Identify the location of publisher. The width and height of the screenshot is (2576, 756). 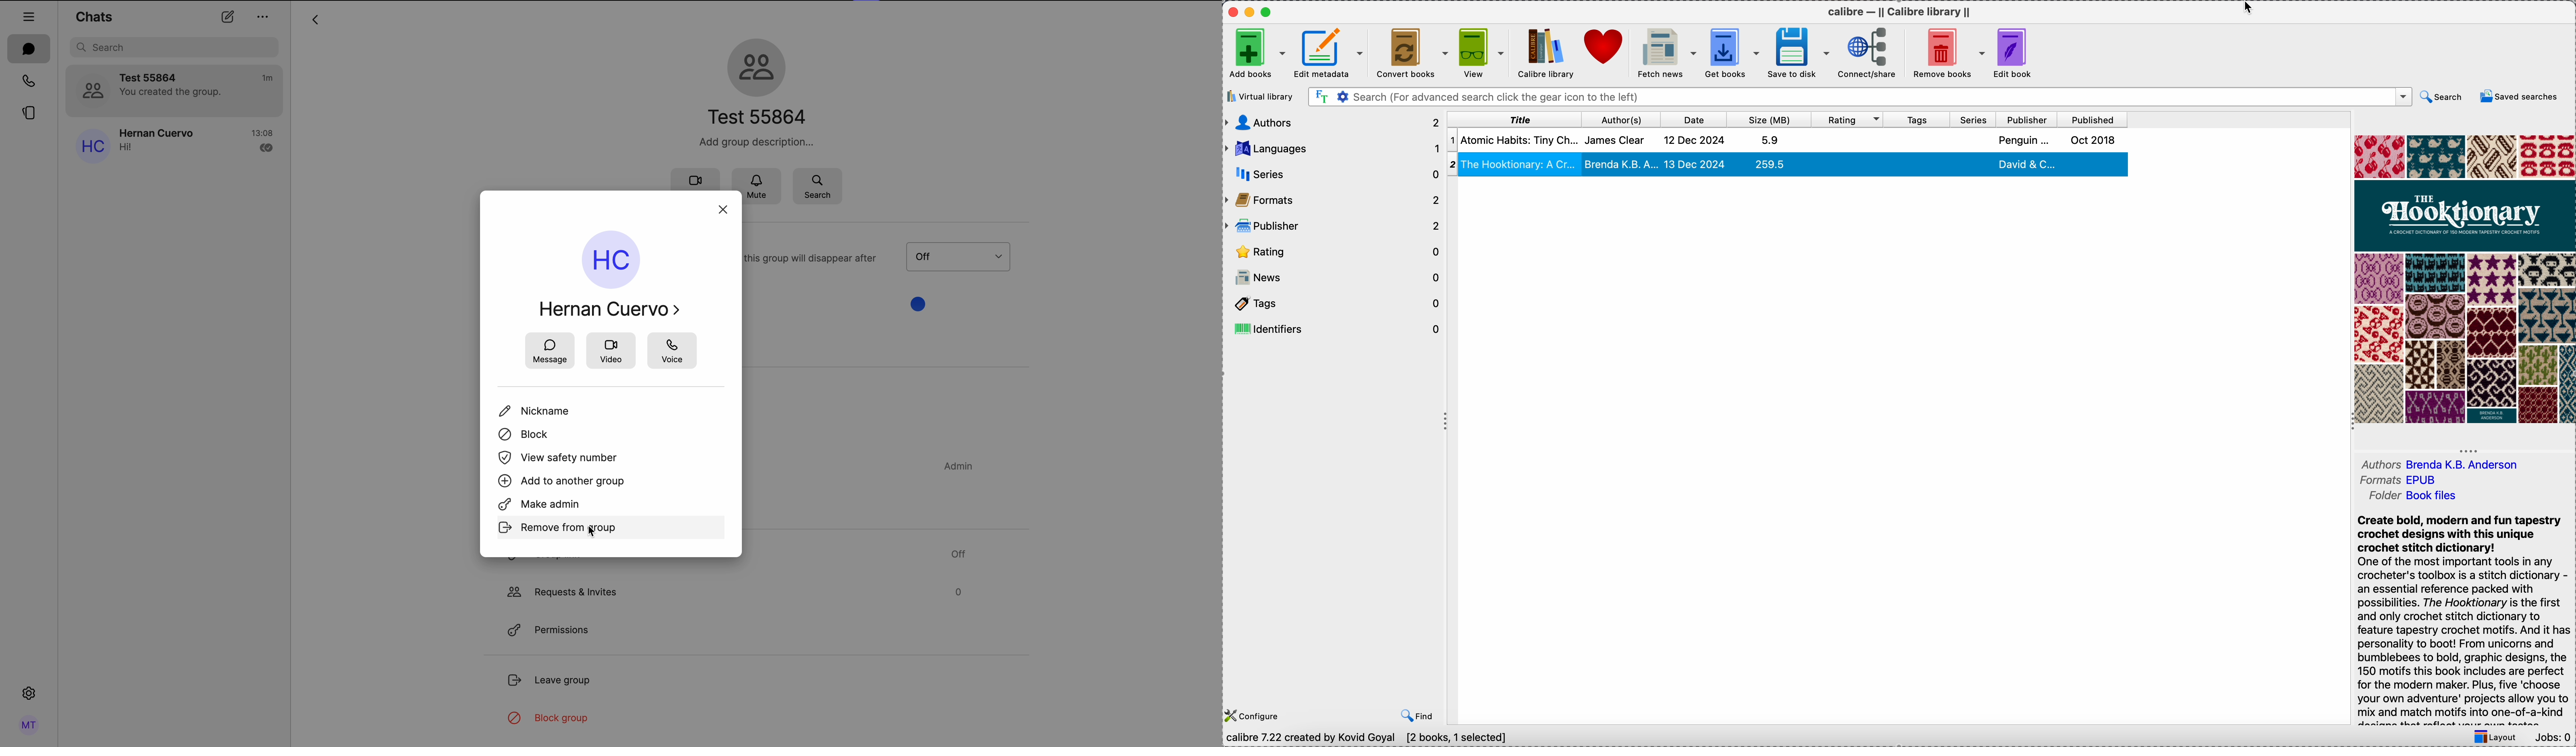
(1333, 226).